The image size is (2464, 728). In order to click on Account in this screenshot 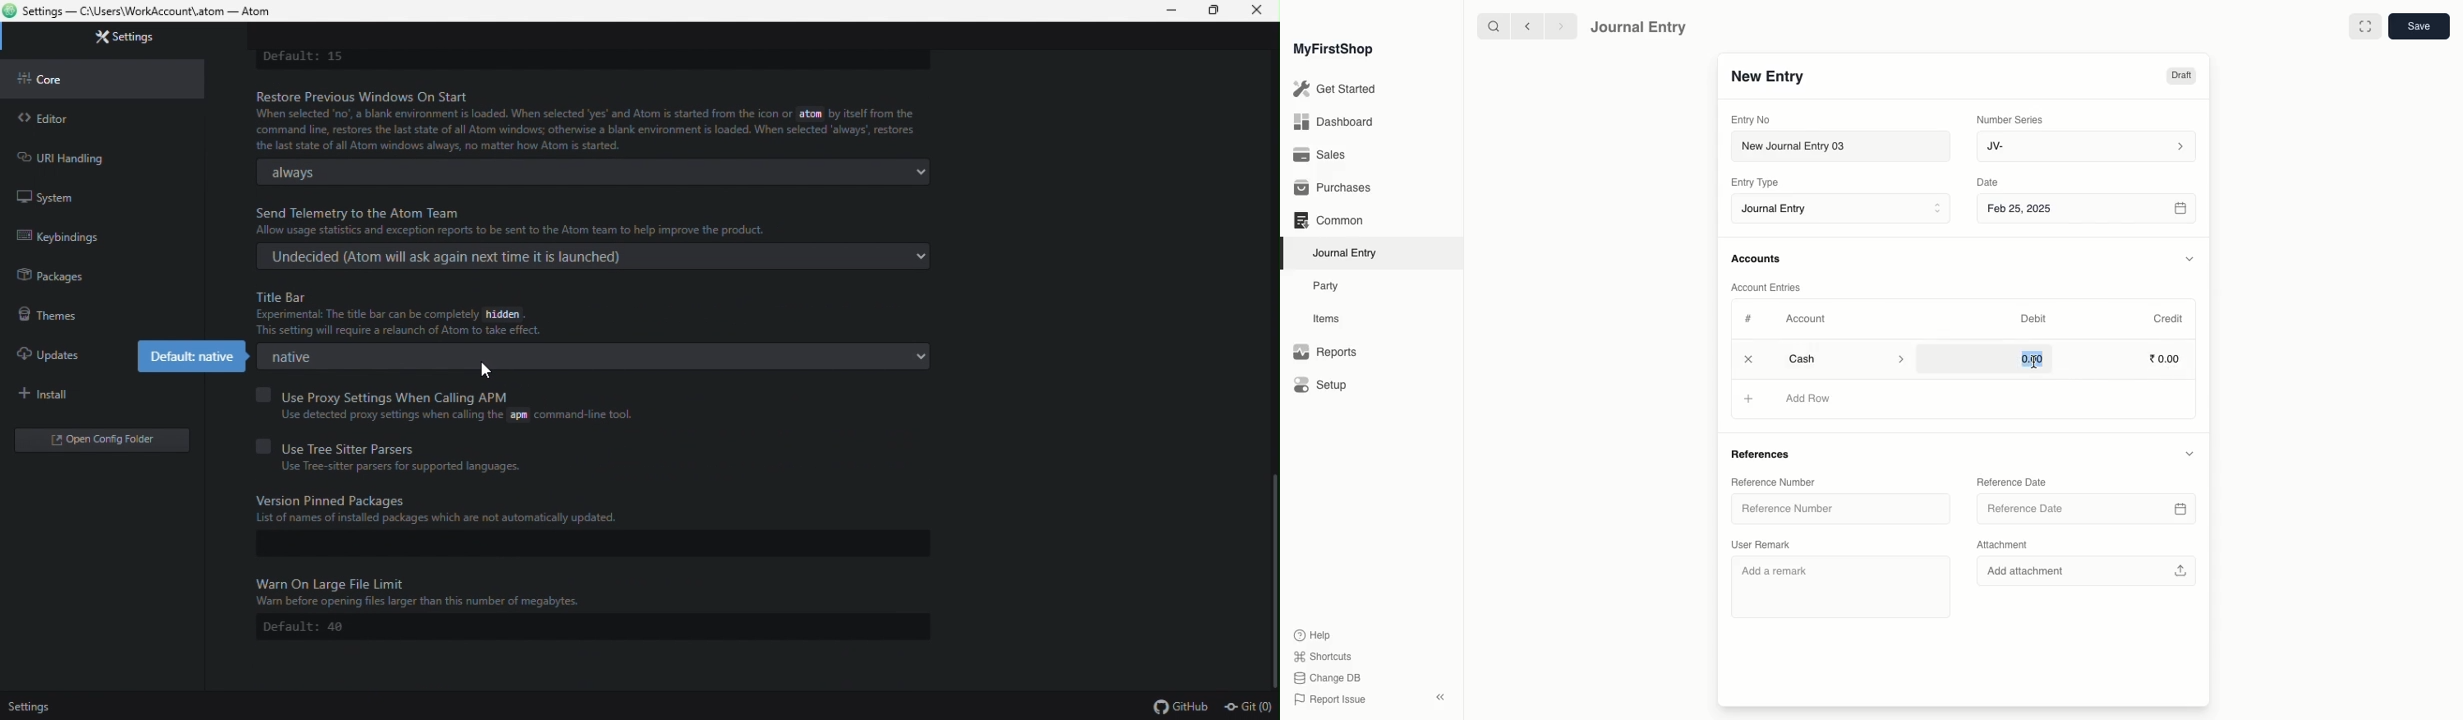, I will do `click(1805, 319)`.